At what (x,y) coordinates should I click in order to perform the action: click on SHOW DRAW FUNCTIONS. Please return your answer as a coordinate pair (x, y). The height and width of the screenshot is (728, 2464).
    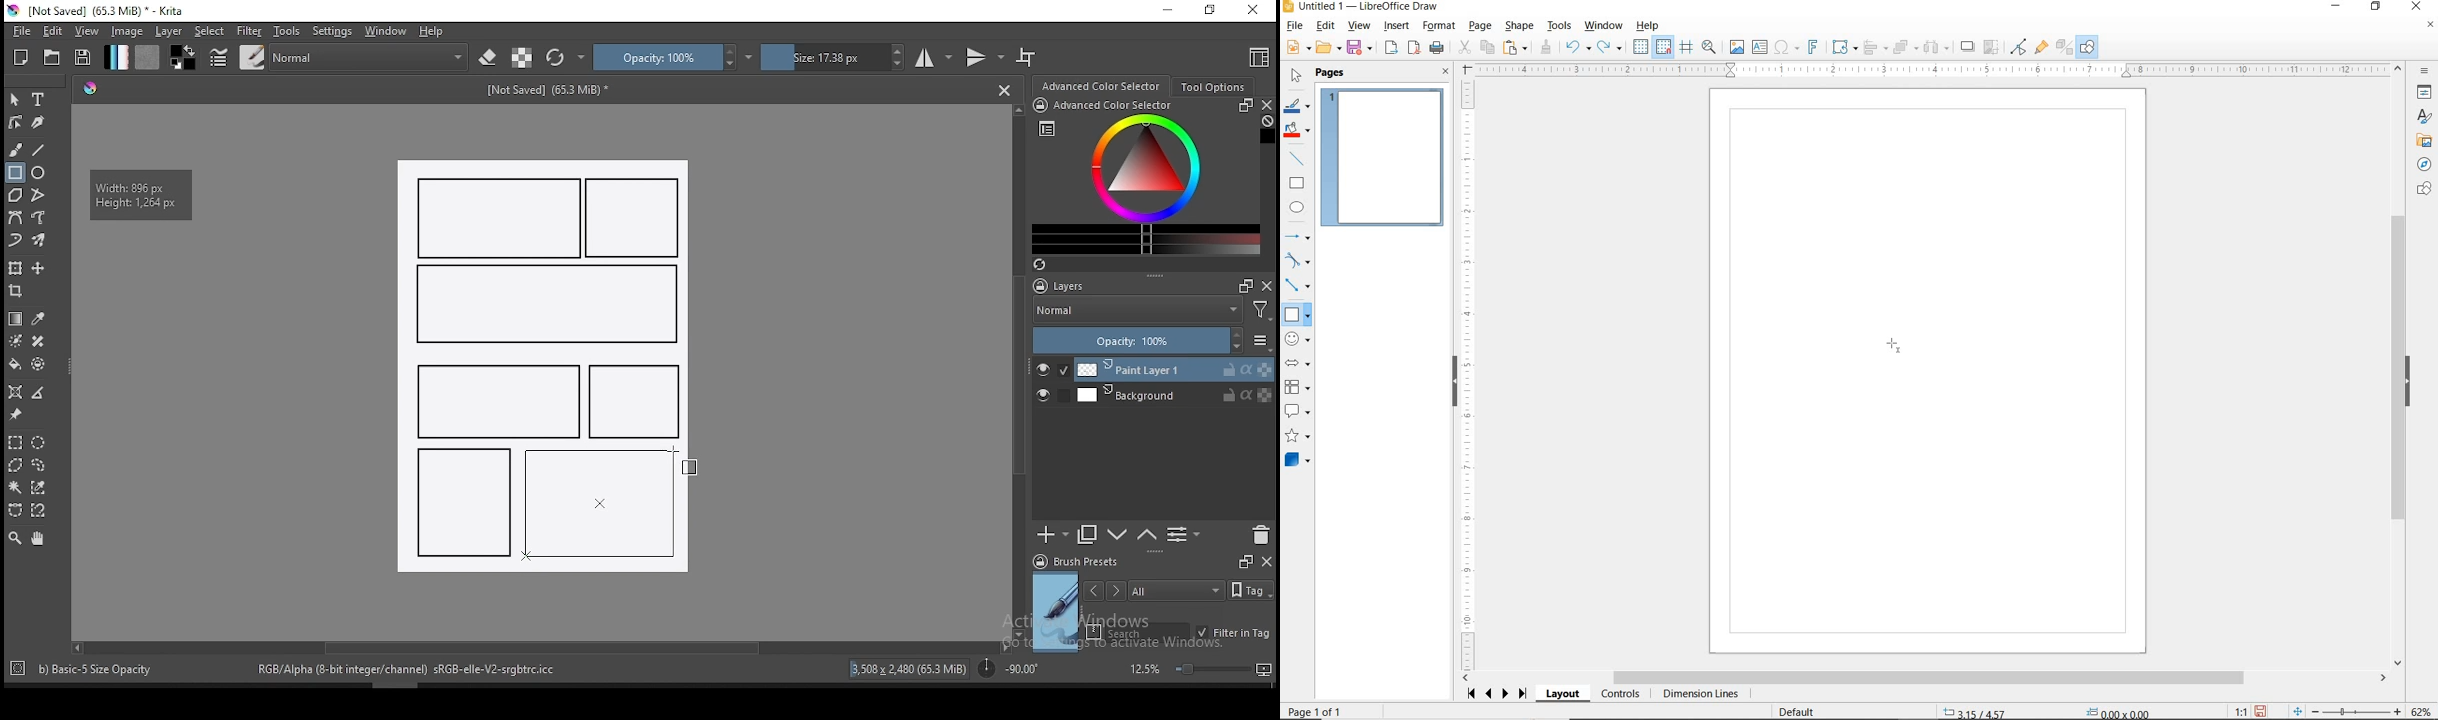
    Looking at the image, I should click on (2089, 48).